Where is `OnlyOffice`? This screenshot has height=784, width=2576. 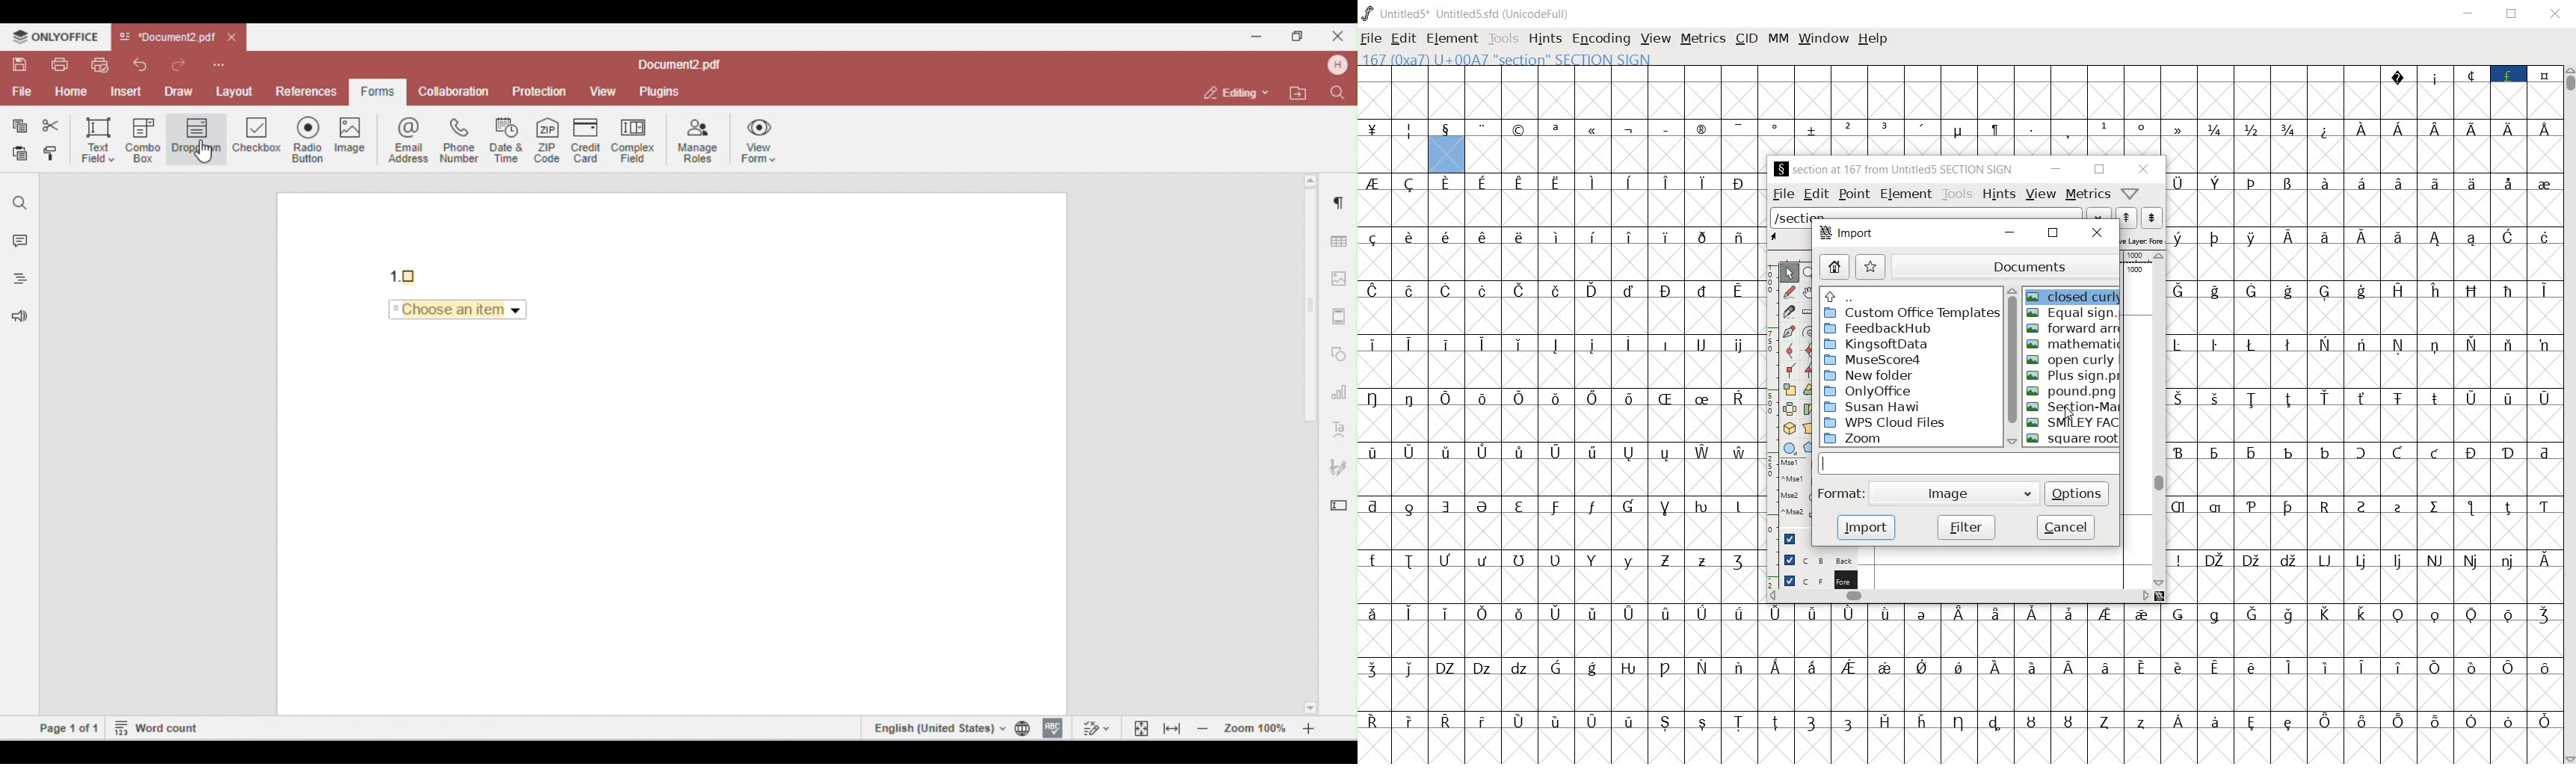
OnlyOffice is located at coordinates (1870, 391).